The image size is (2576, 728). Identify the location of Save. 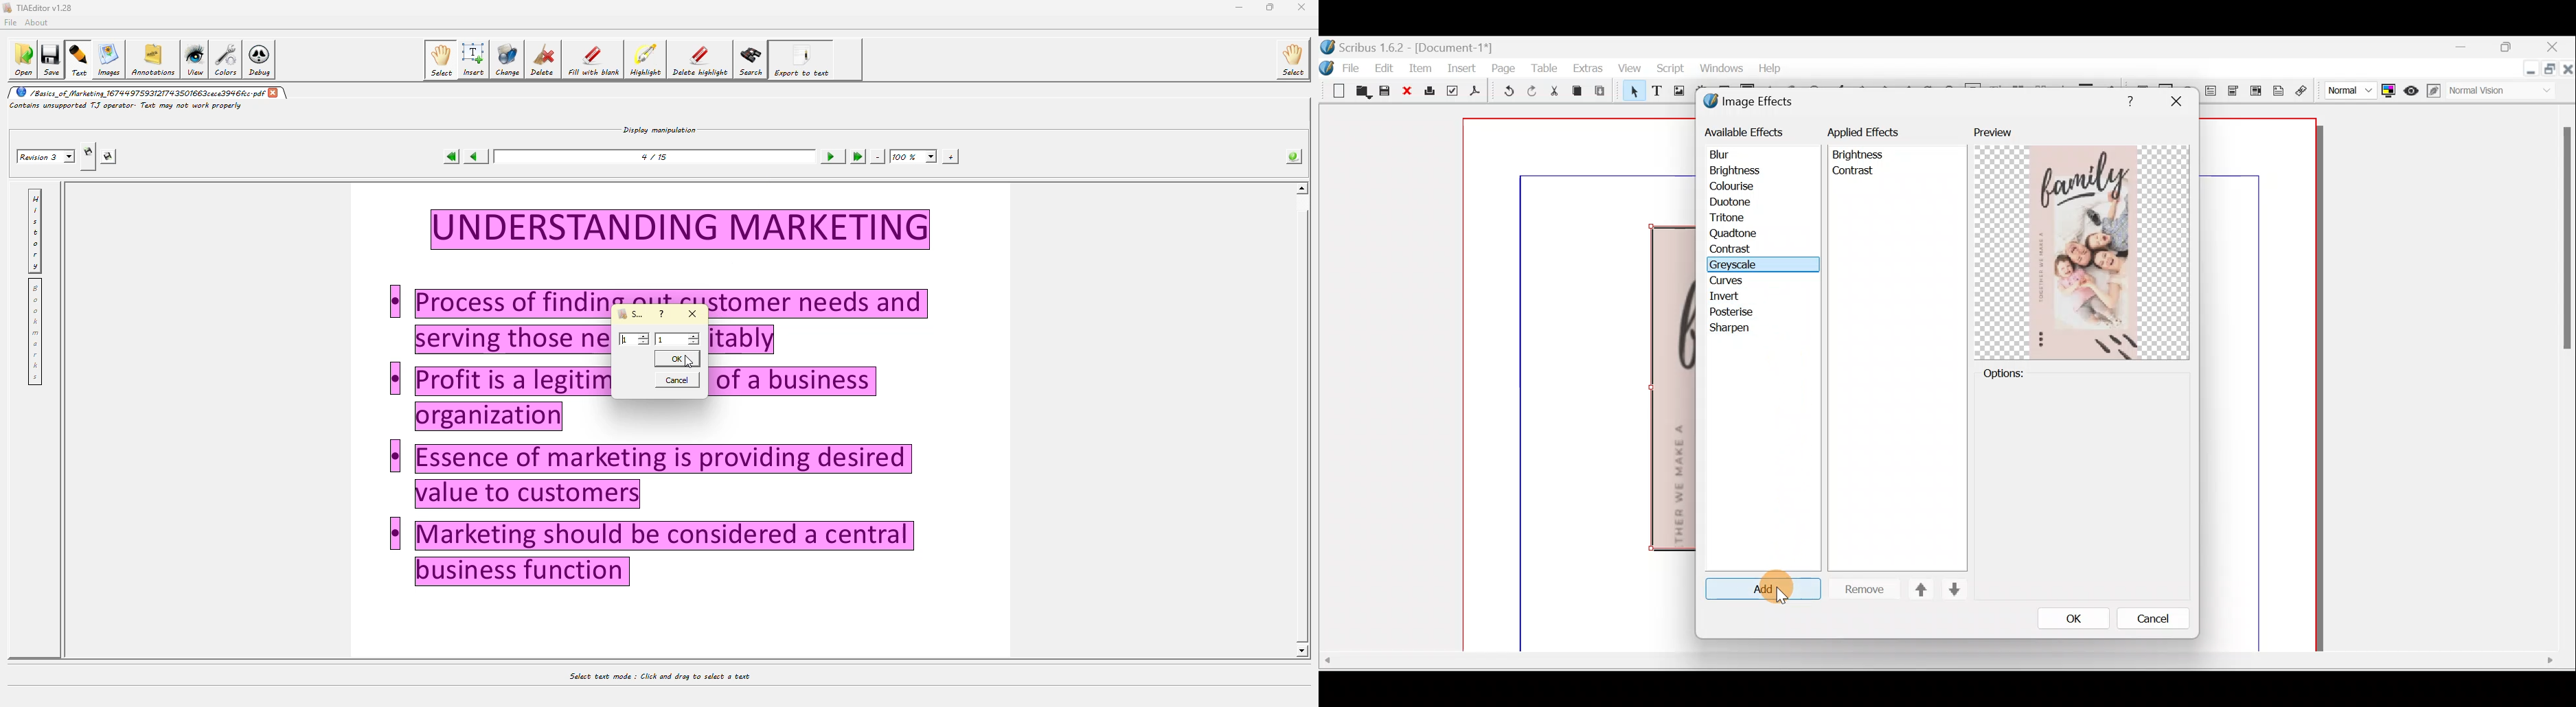
(1383, 90).